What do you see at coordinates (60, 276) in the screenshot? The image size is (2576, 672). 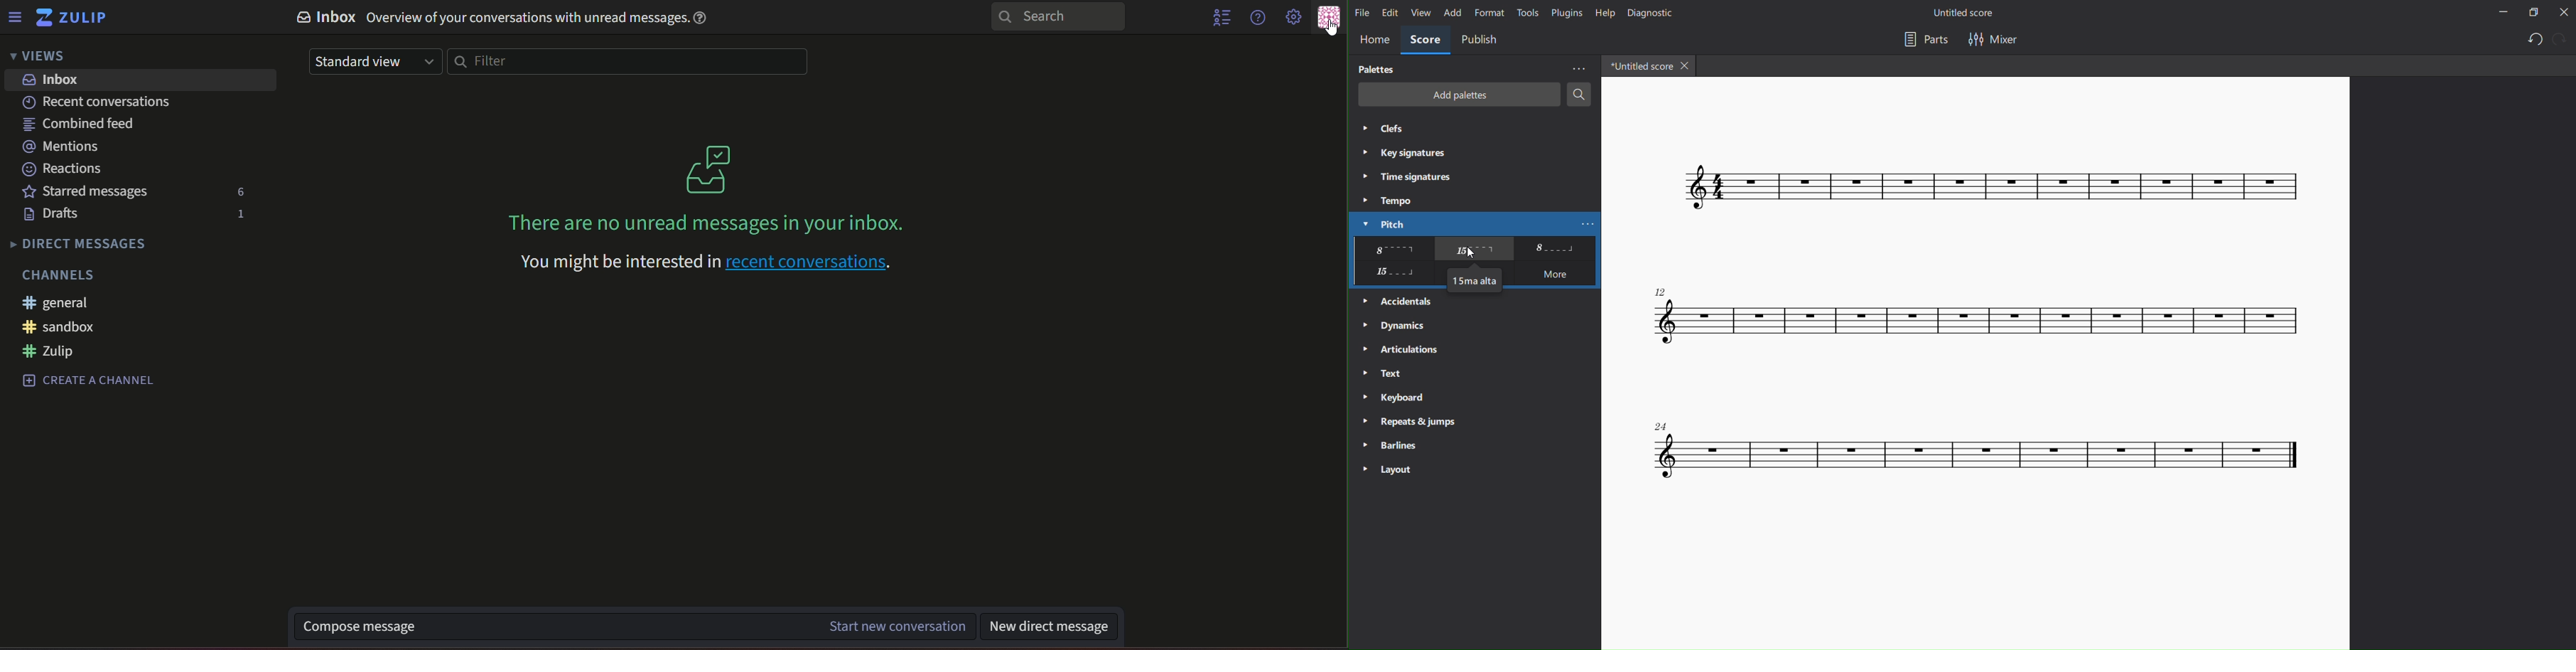 I see `text` at bounding box center [60, 276].